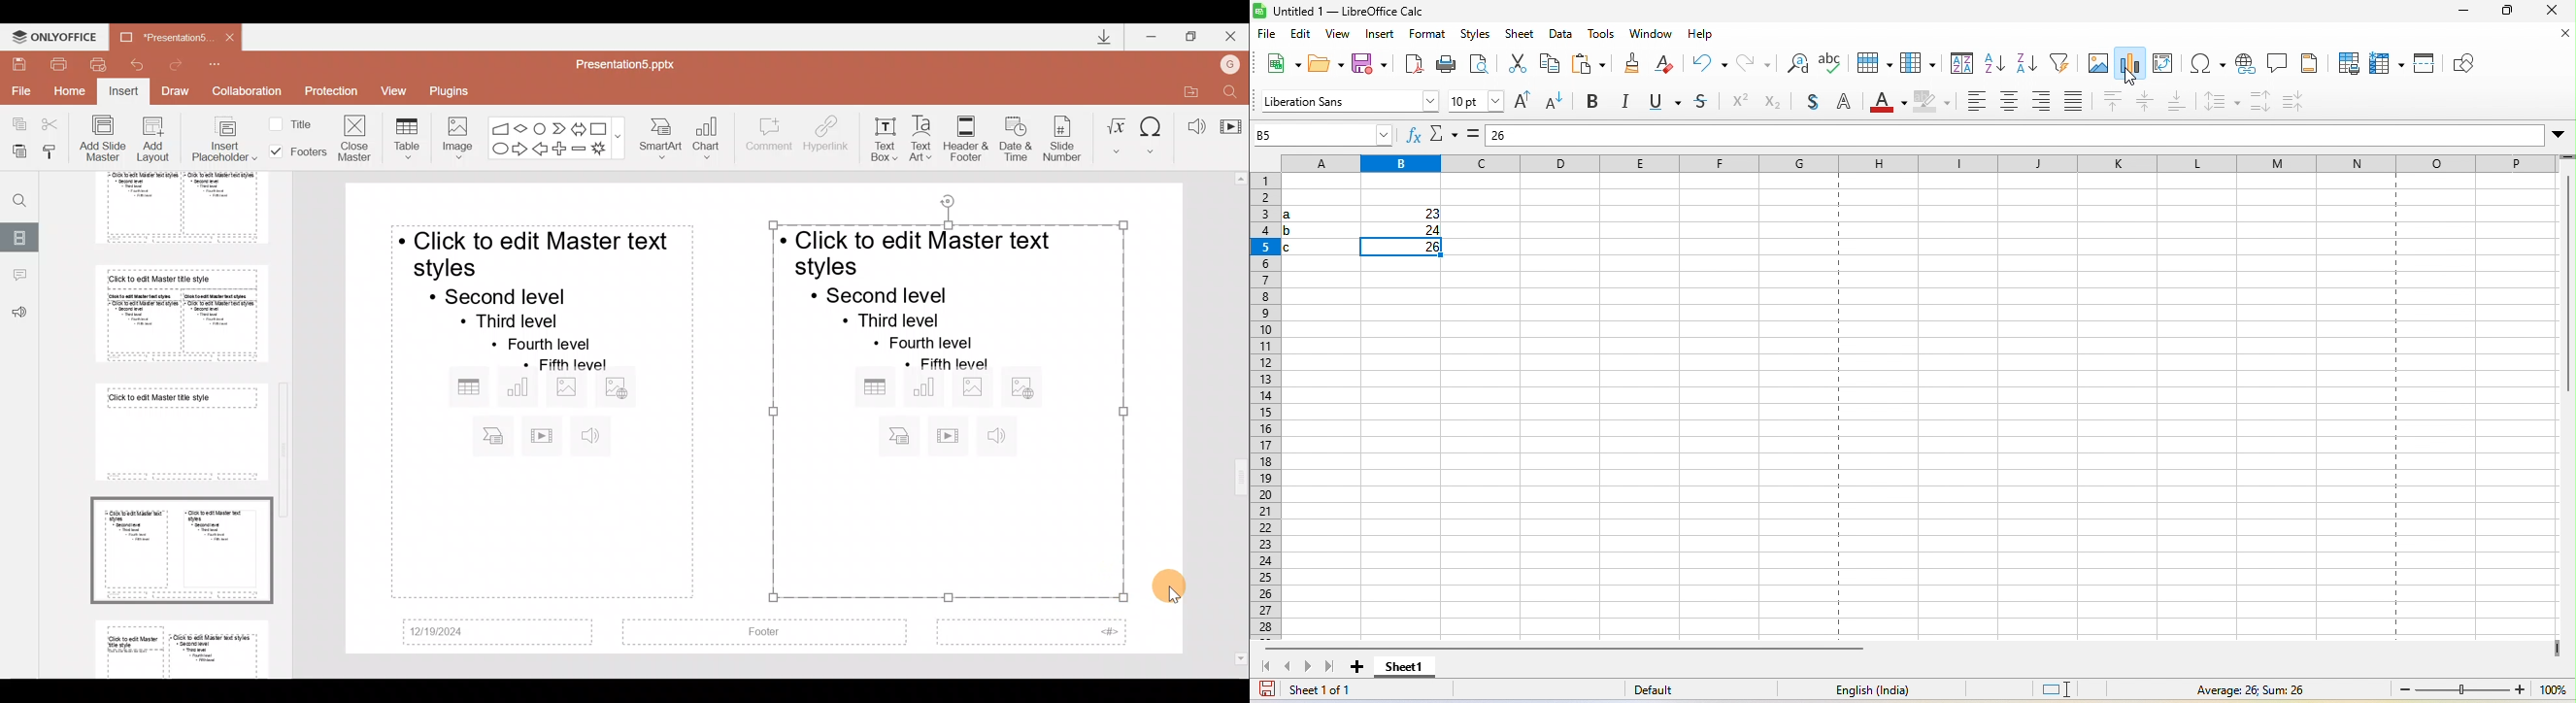 Image resolution: width=2576 pixels, height=728 pixels. I want to click on 24, so click(1426, 230).